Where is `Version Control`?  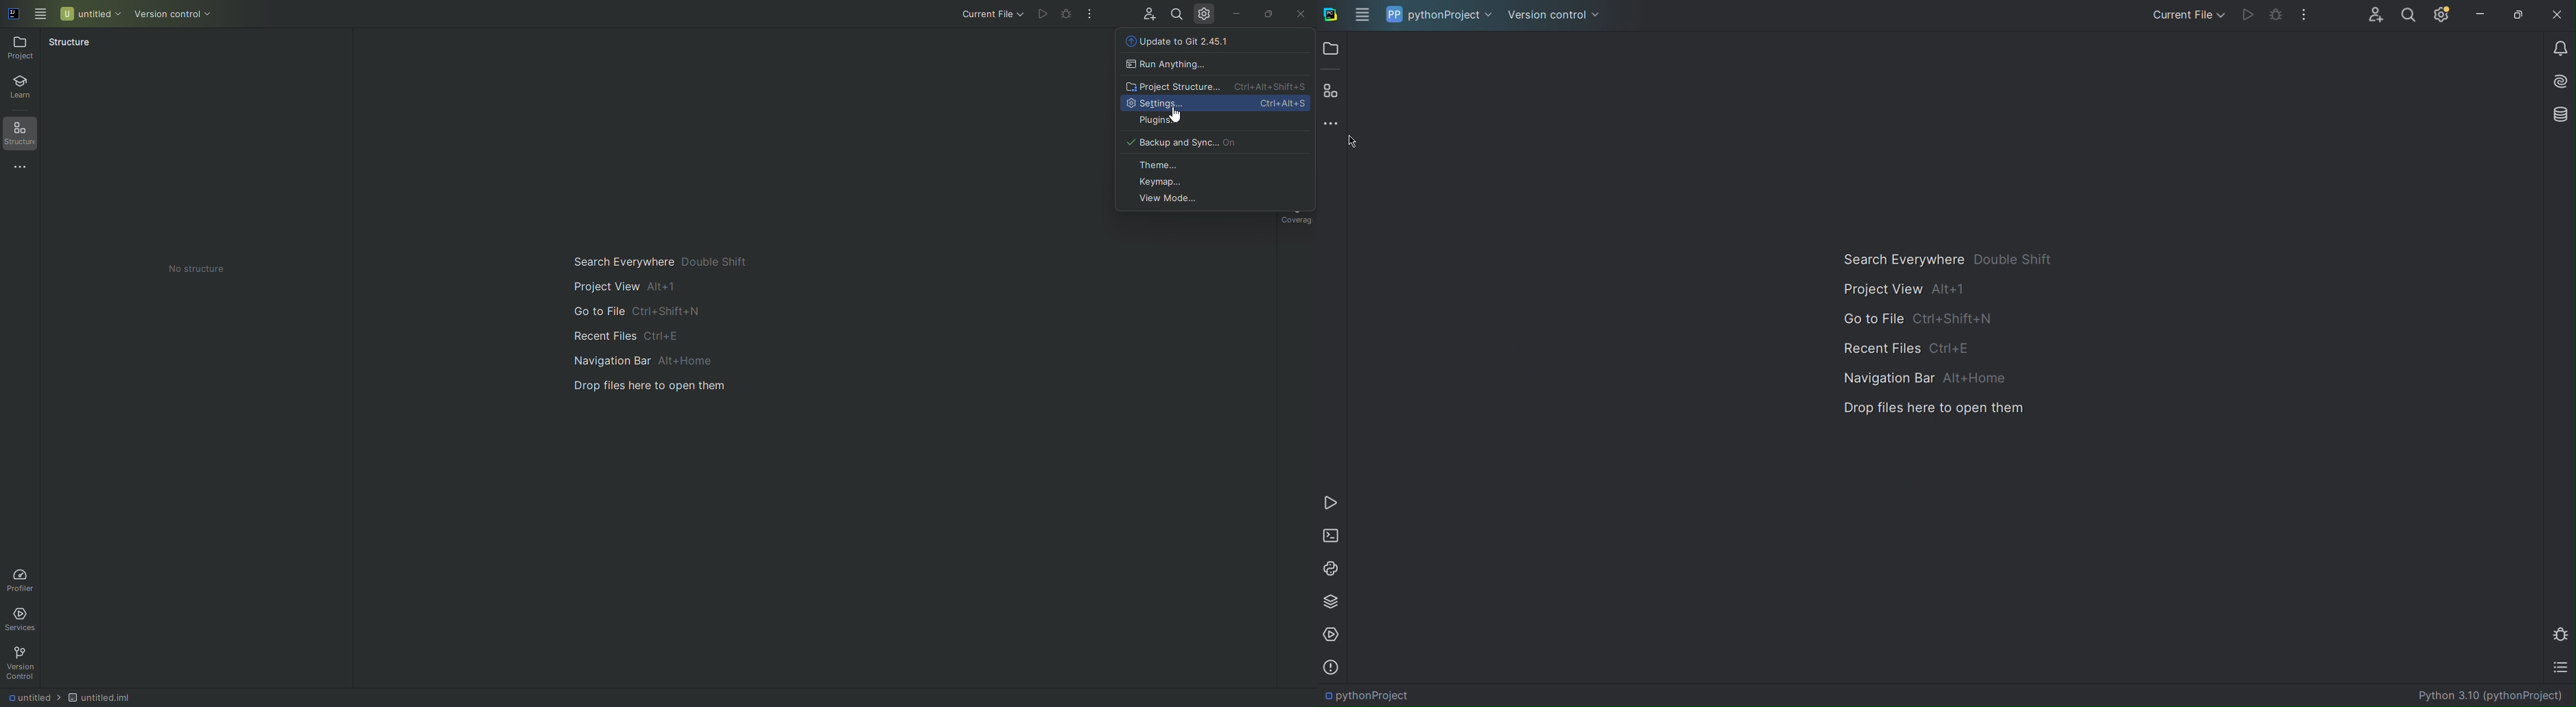 Version Control is located at coordinates (169, 14).